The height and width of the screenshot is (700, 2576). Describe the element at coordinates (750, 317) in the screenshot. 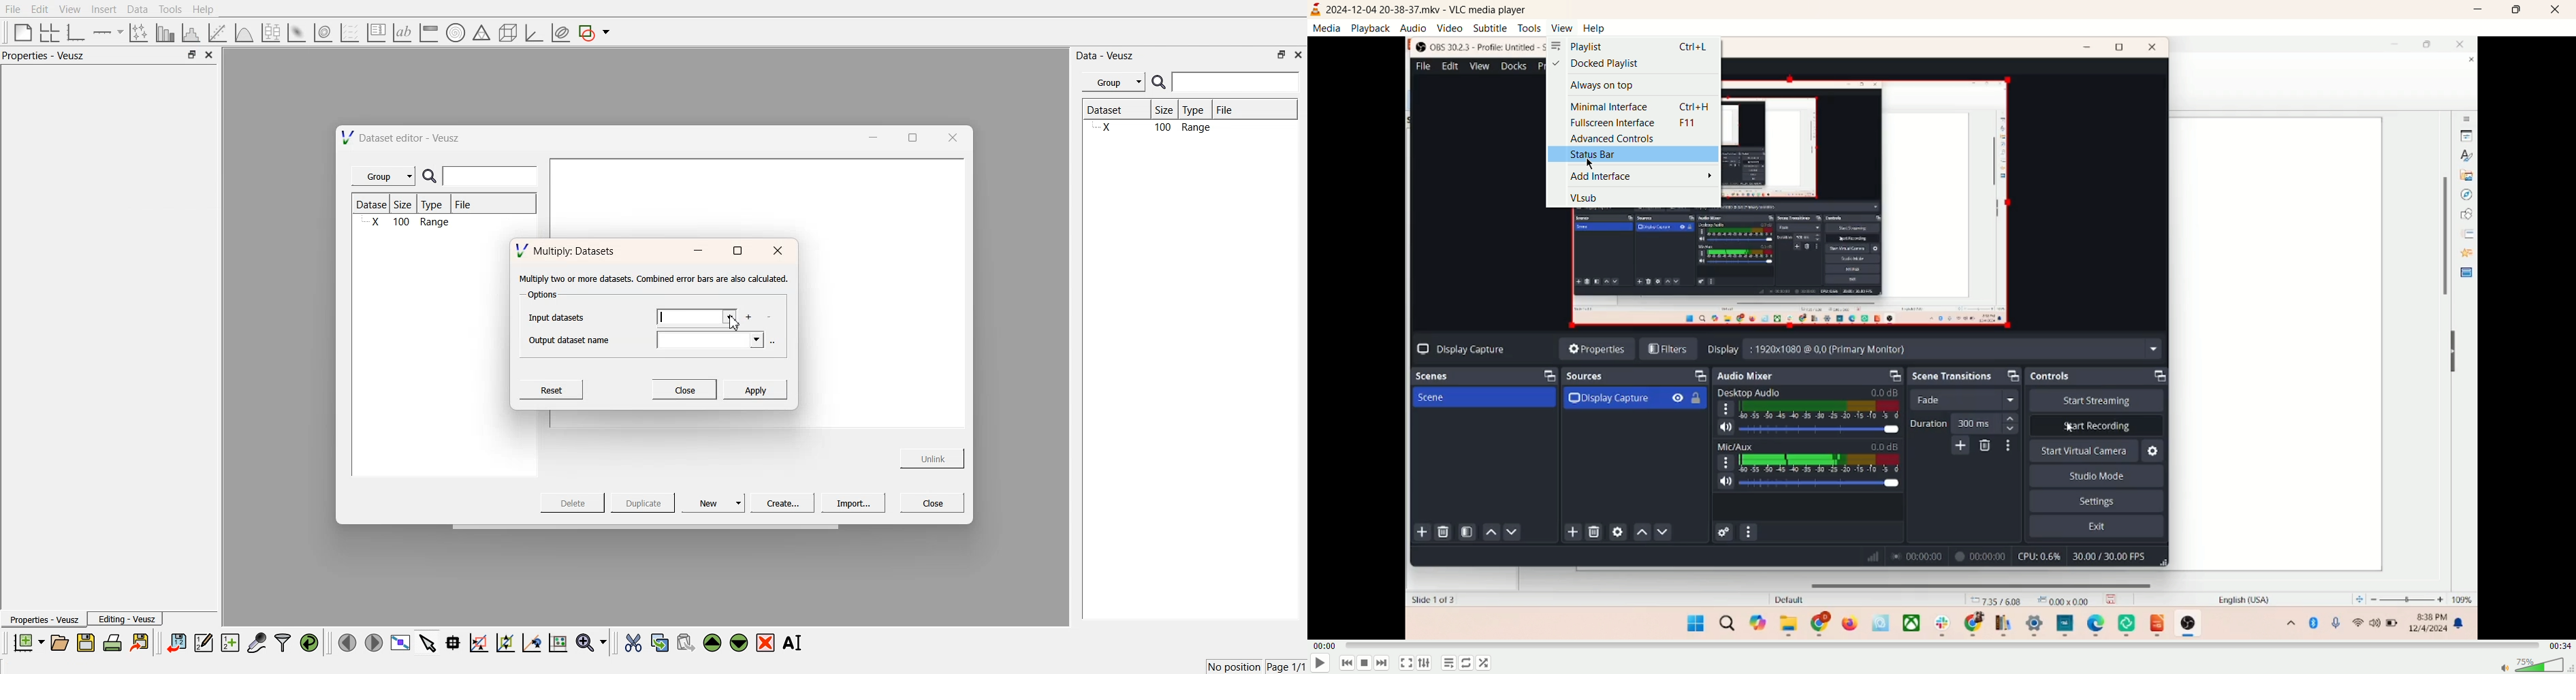

I see `add more` at that location.